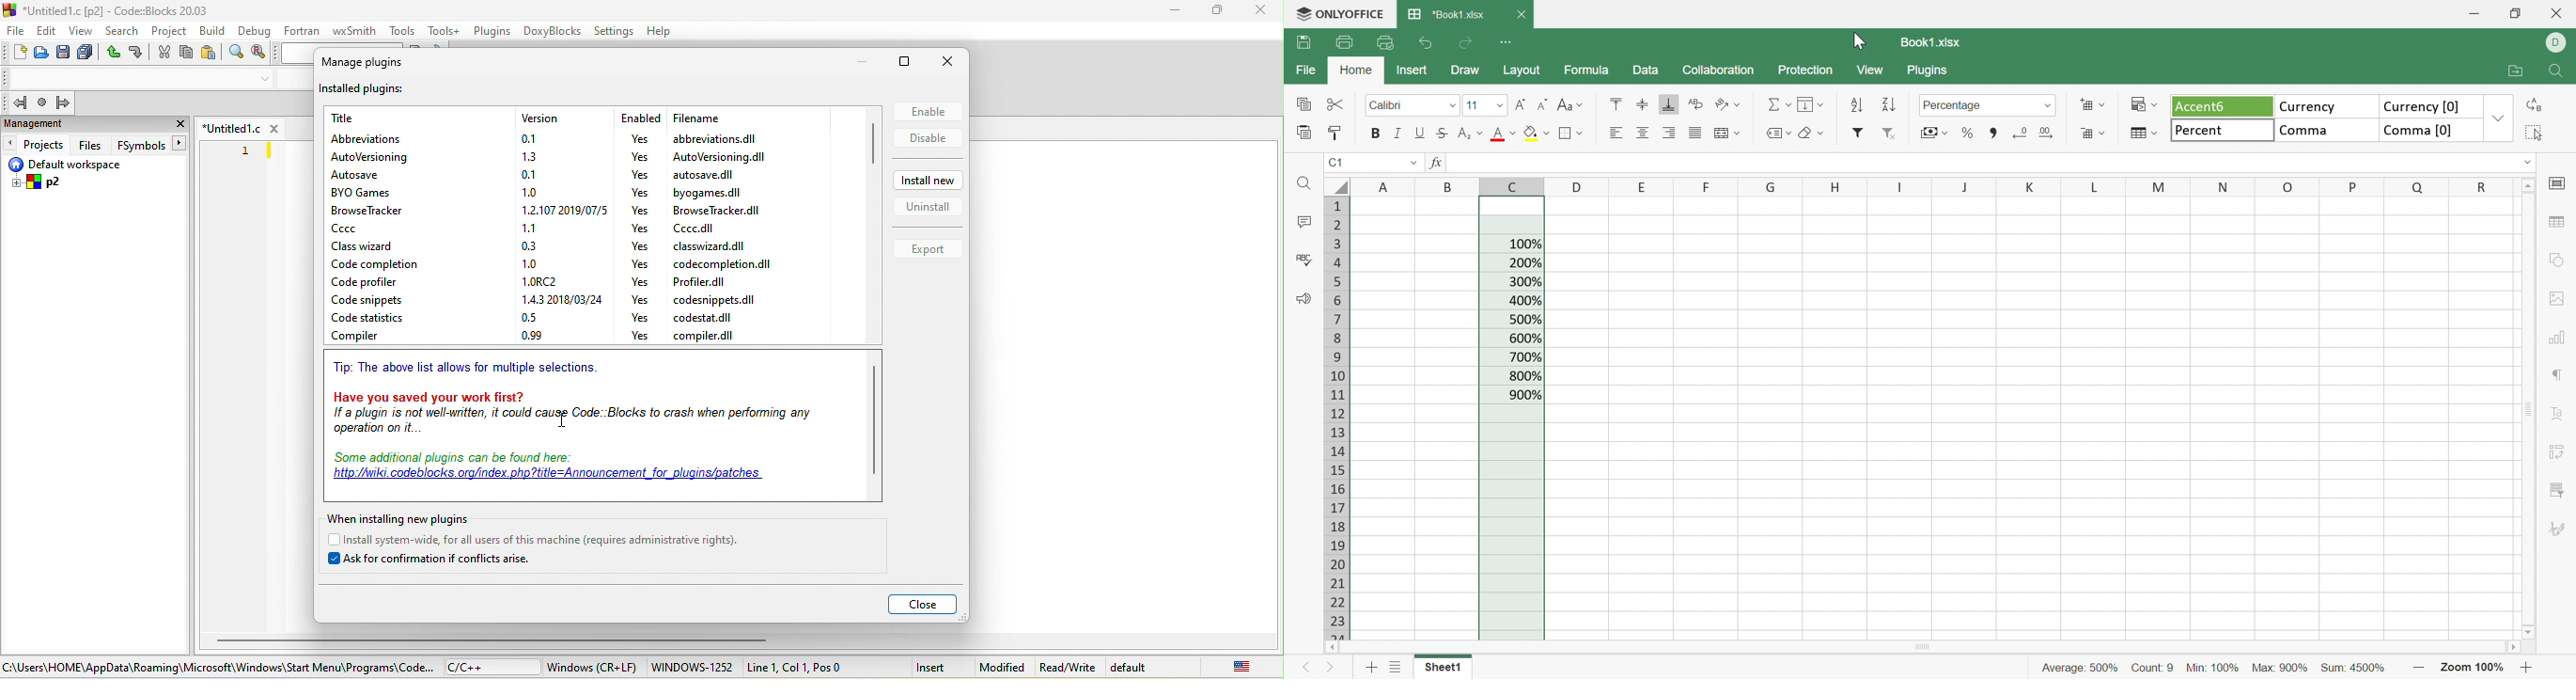  I want to click on close, so click(180, 125).